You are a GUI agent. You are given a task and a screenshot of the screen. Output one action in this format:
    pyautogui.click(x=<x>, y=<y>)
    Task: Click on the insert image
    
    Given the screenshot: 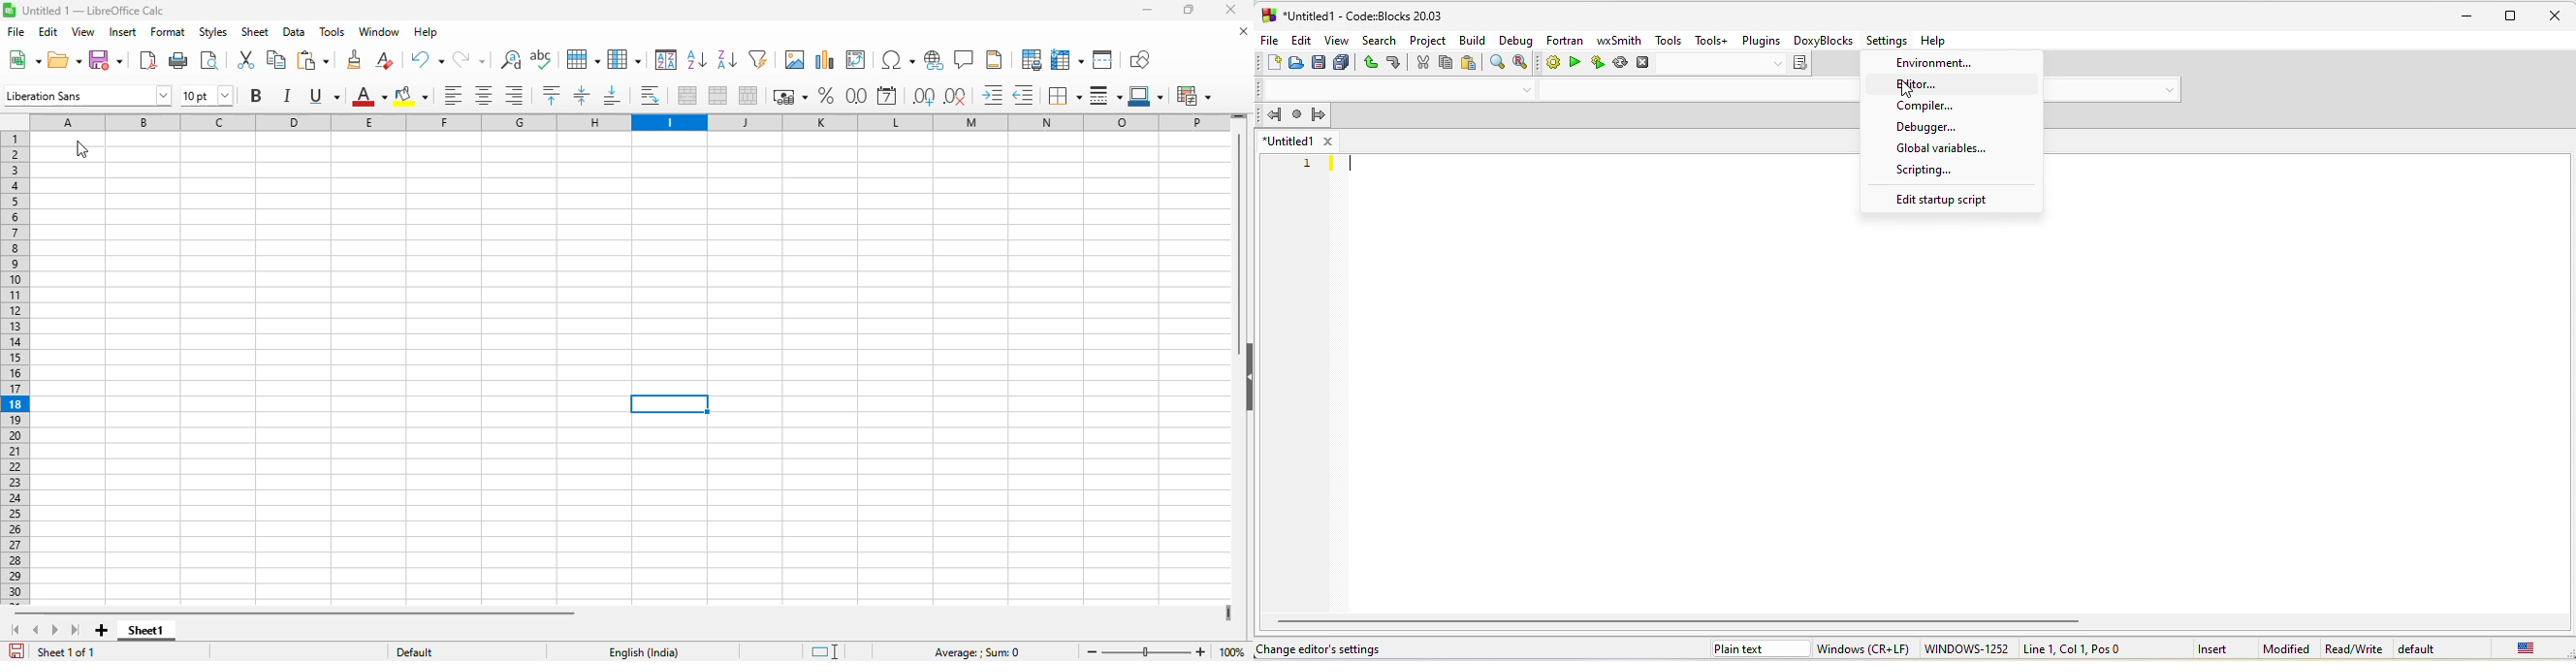 What is the action you would take?
    pyautogui.click(x=826, y=60)
    